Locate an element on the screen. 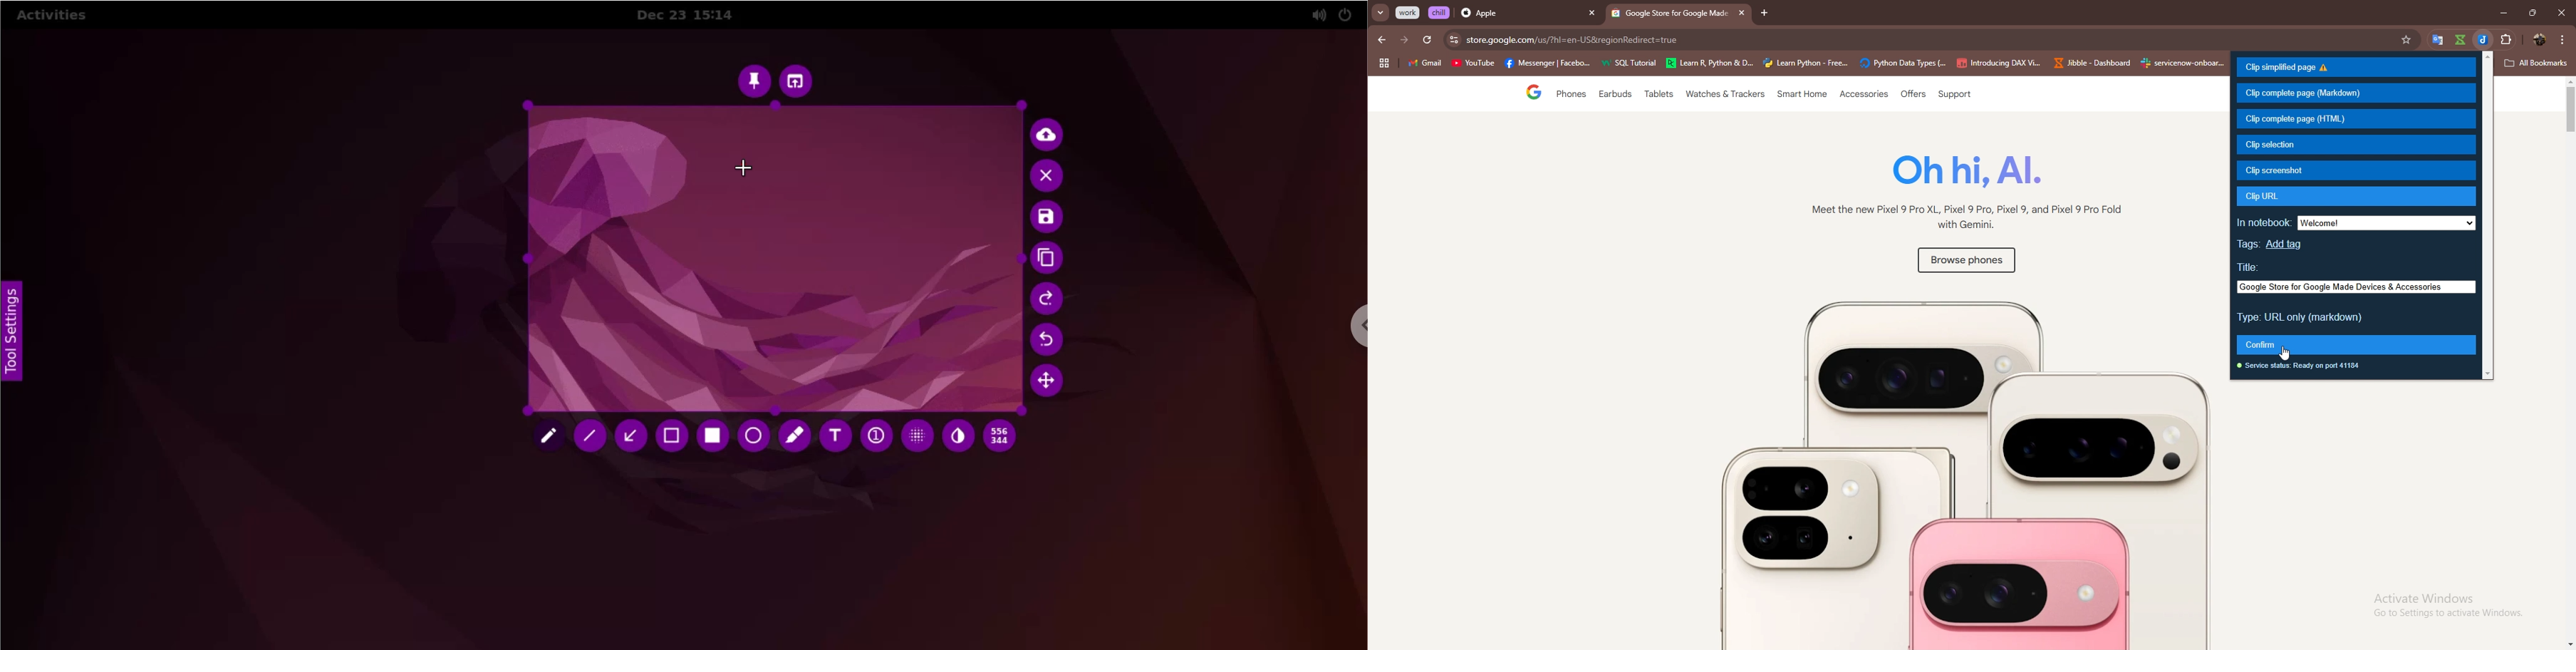 The image size is (2576, 672). refresh is located at coordinates (1427, 40).